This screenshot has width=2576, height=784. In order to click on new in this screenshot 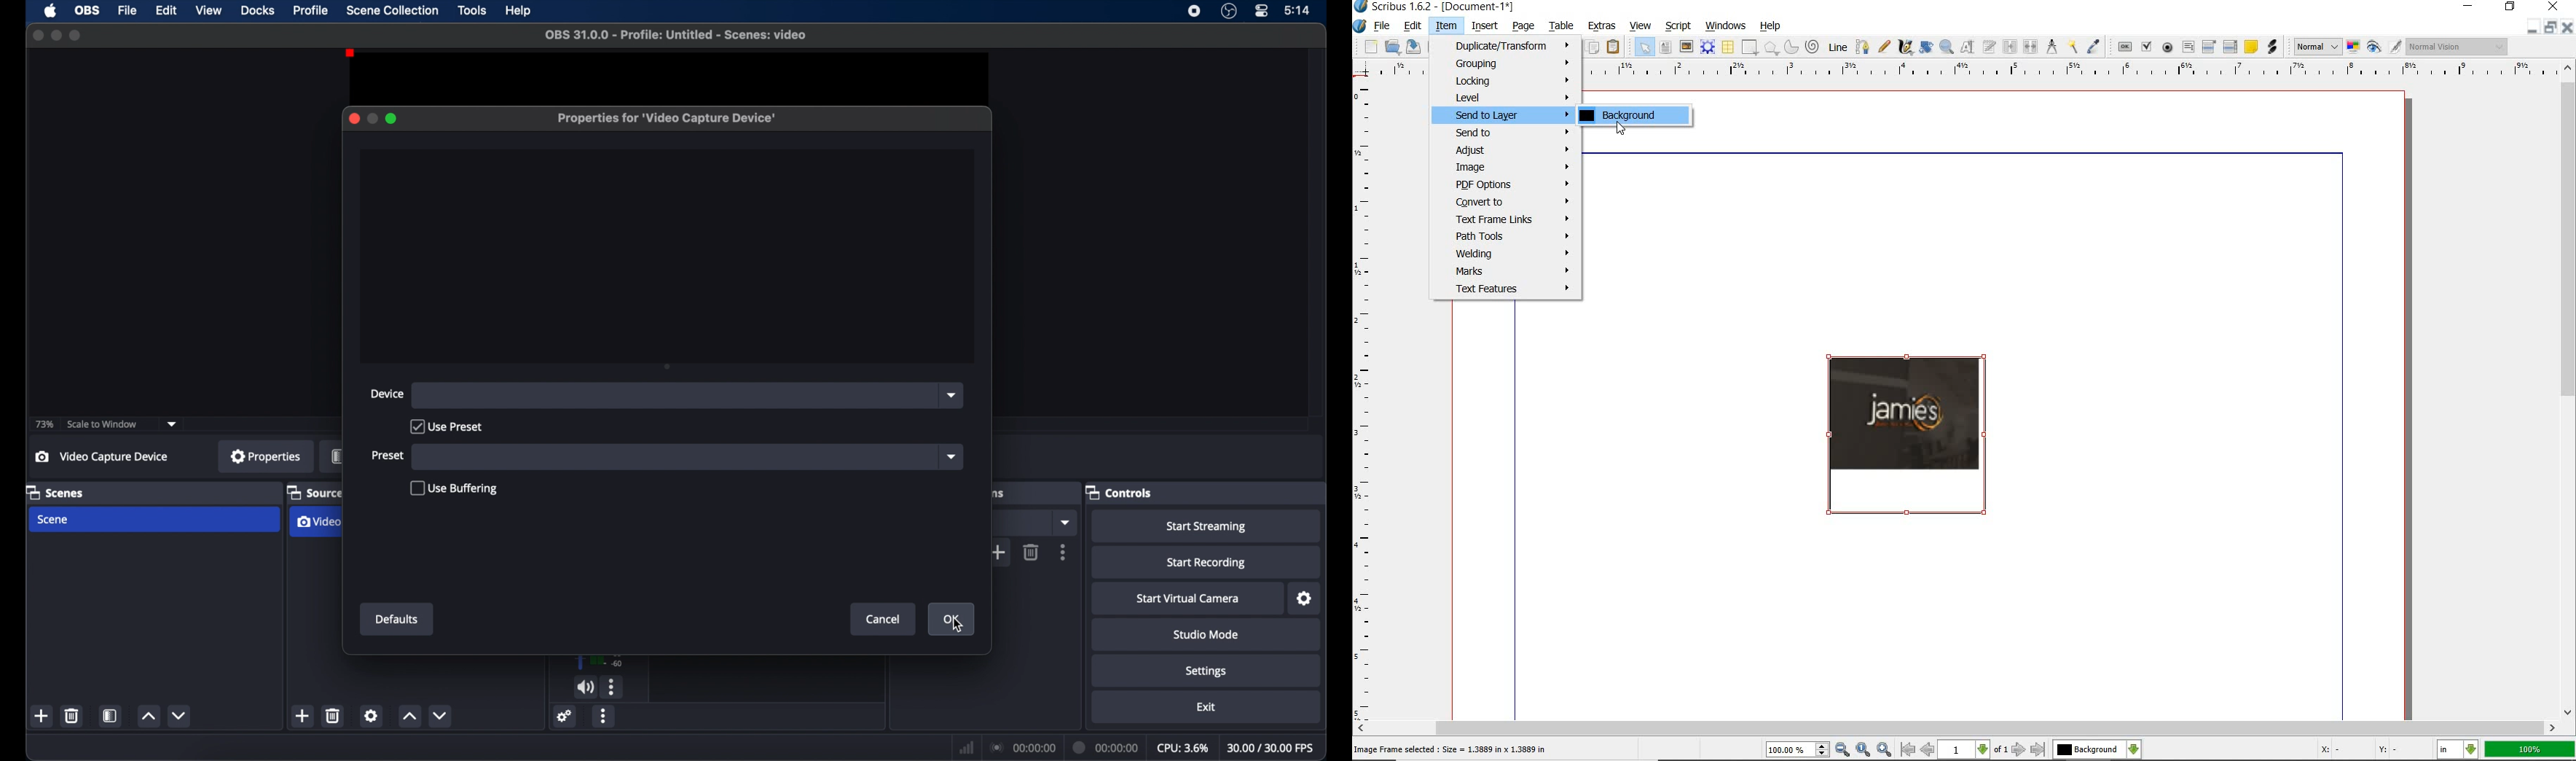, I will do `click(1369, 46)`.